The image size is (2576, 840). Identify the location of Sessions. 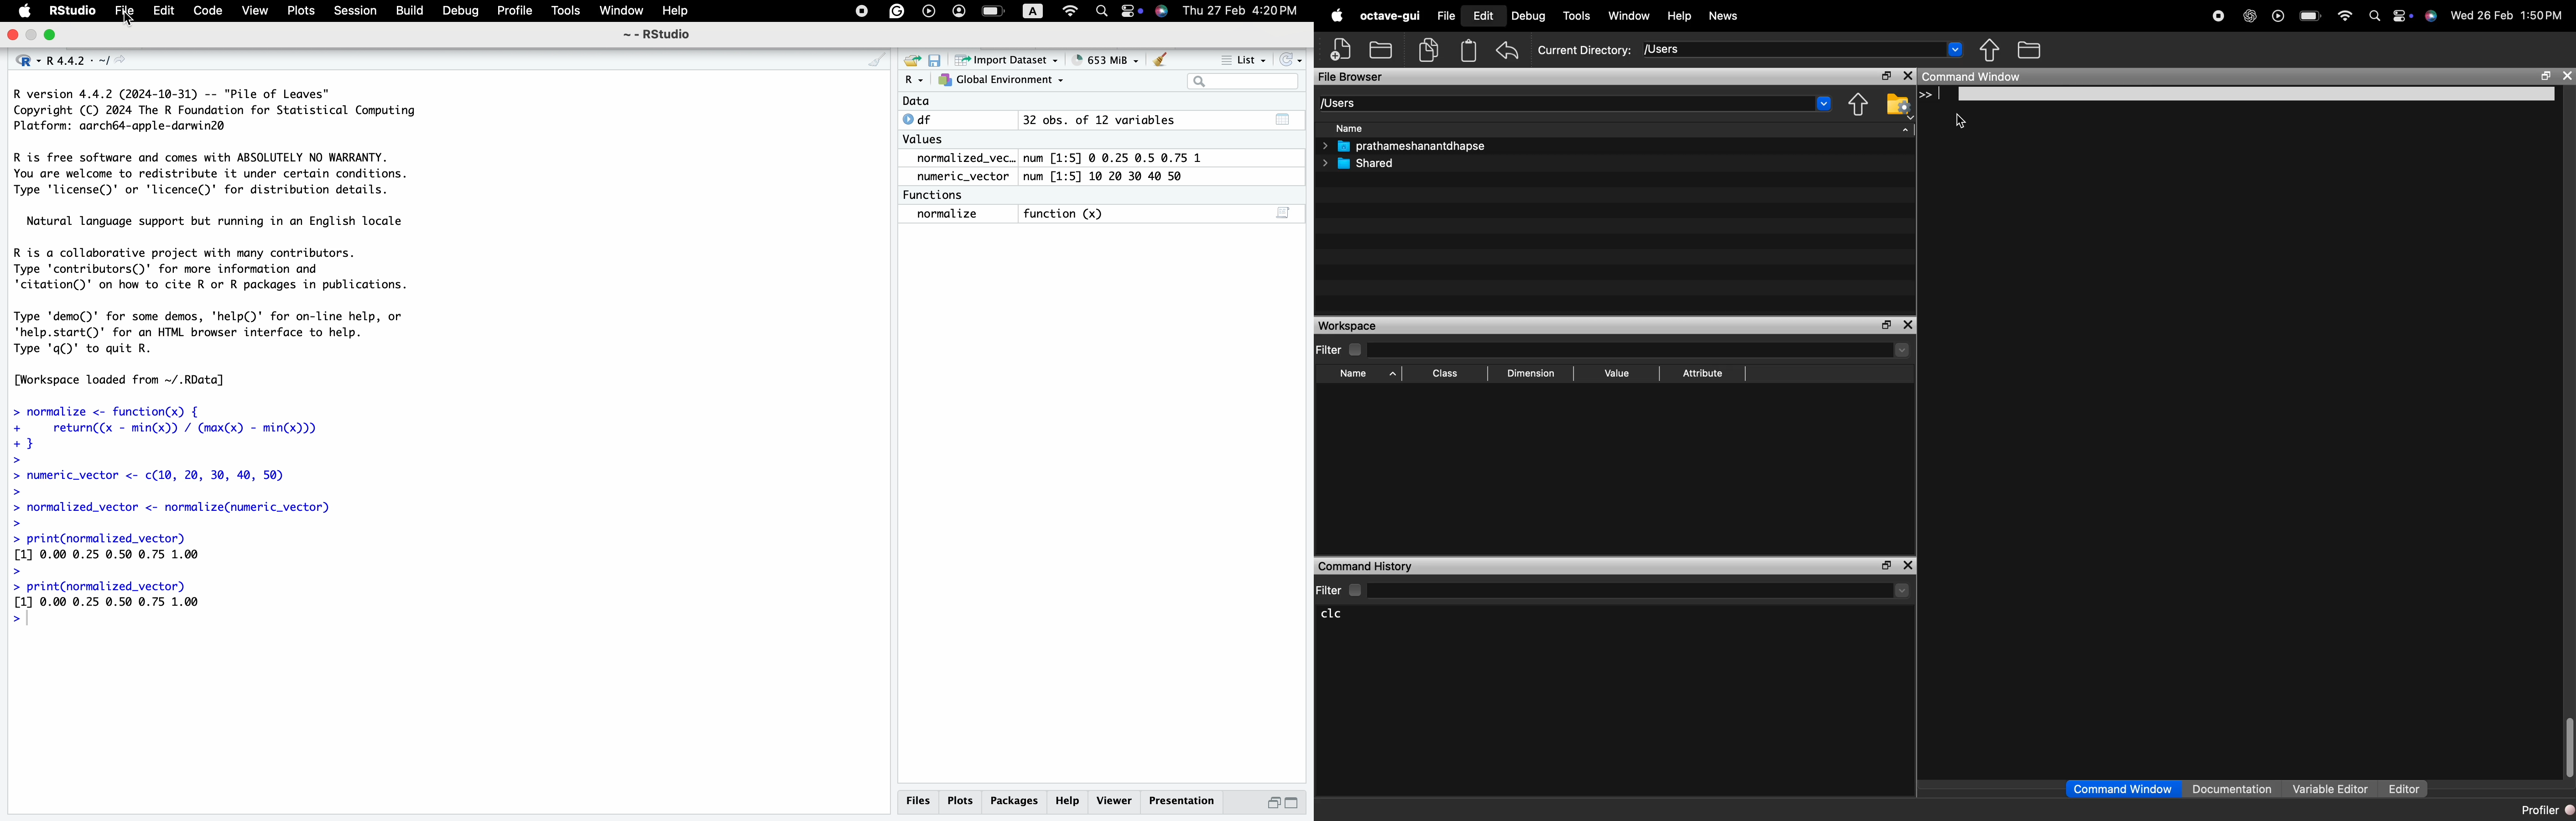
(357, 12).